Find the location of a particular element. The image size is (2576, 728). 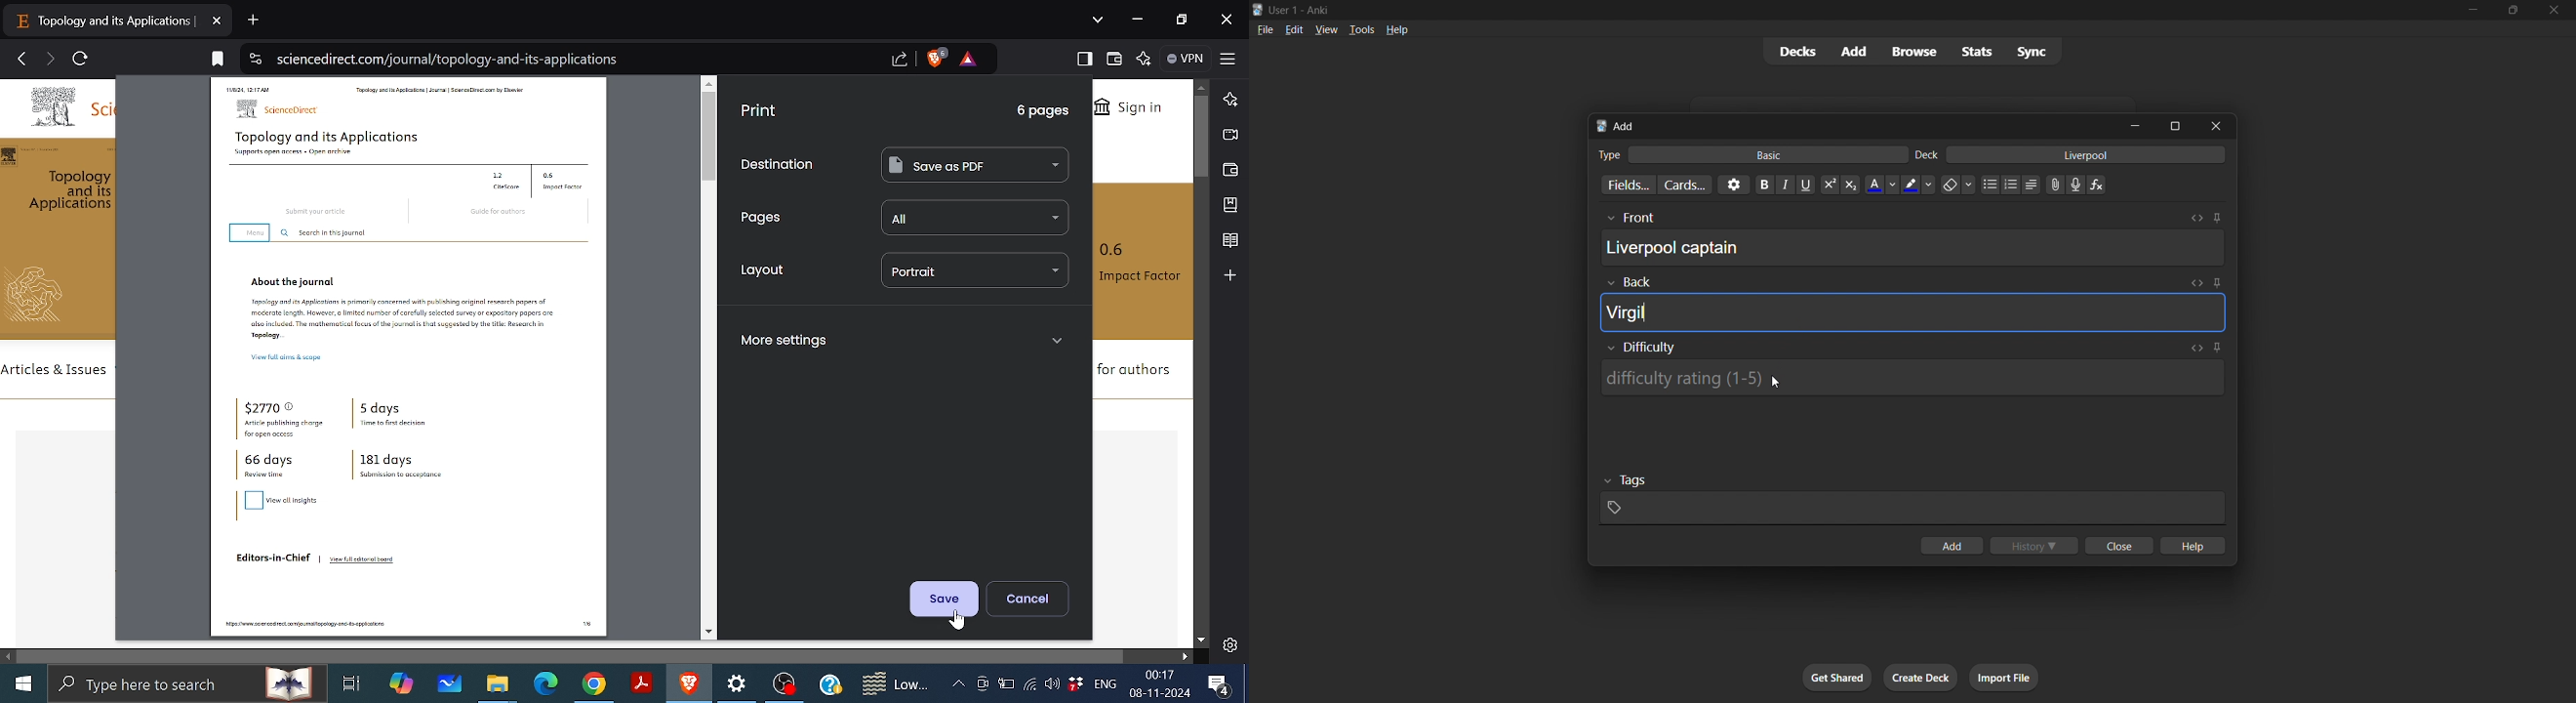

Internet access is located at coordinates (1026, 684).